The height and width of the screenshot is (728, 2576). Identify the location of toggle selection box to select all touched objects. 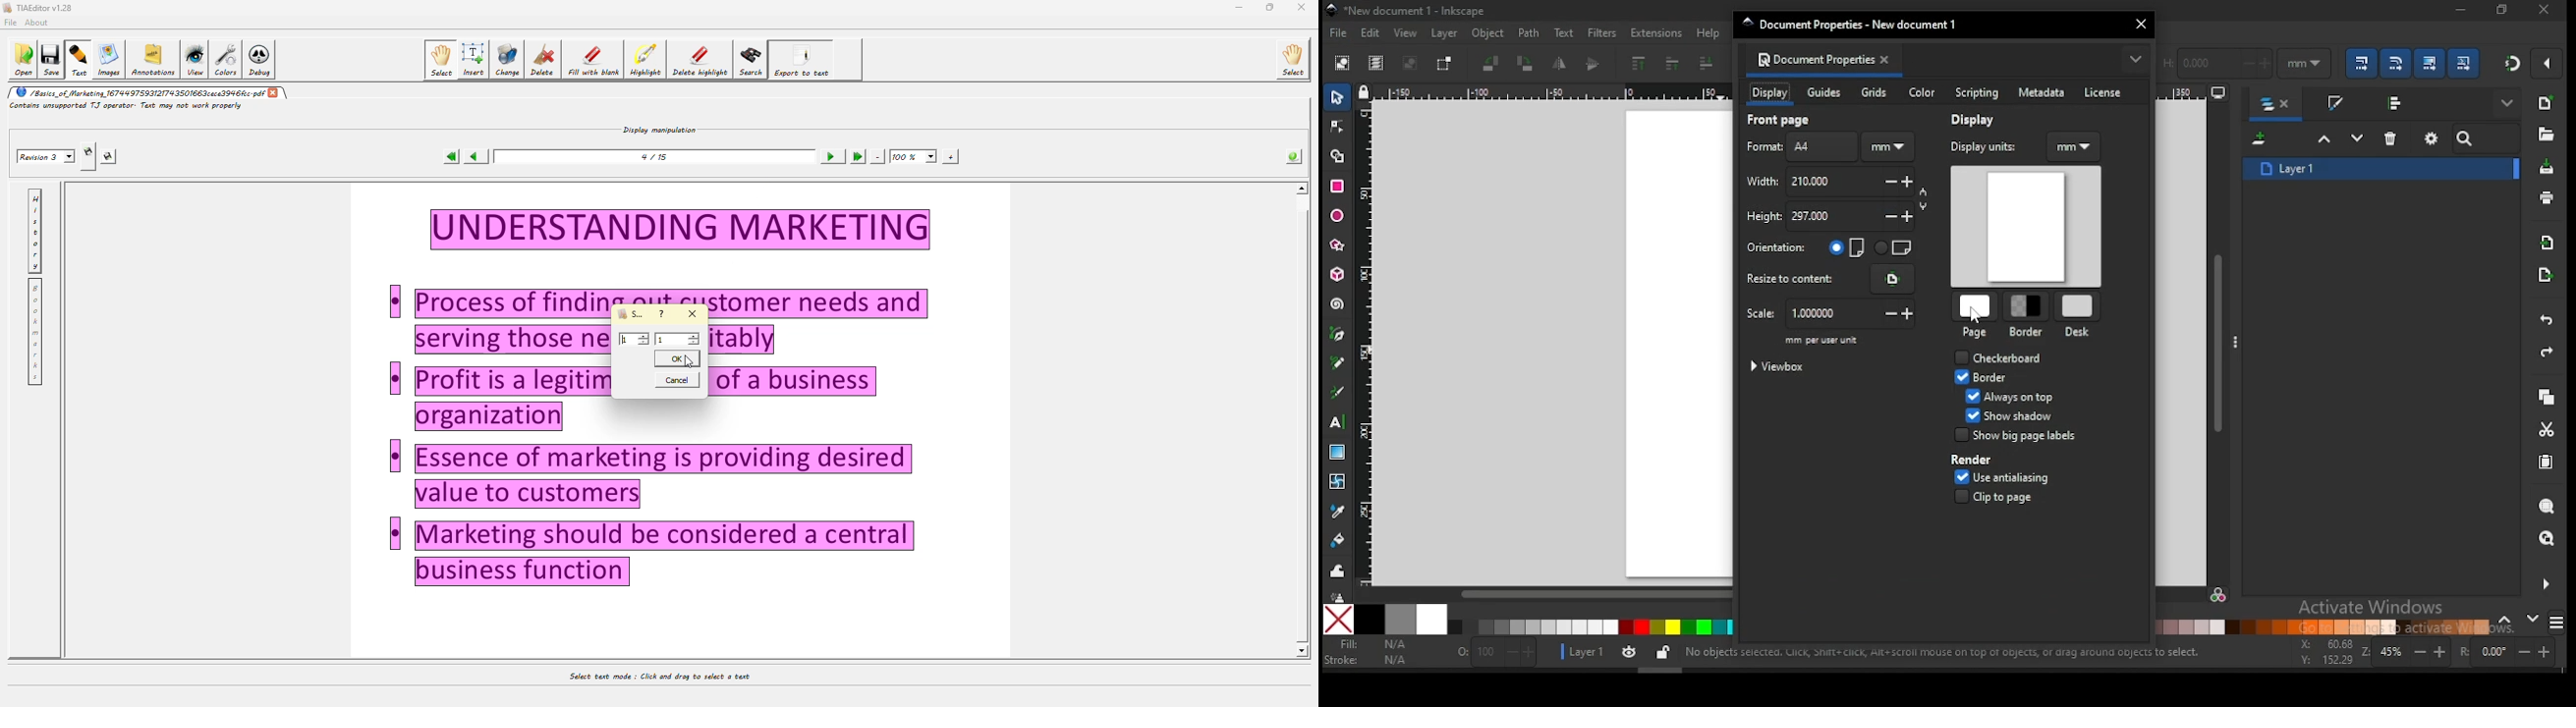
(1444, 64).